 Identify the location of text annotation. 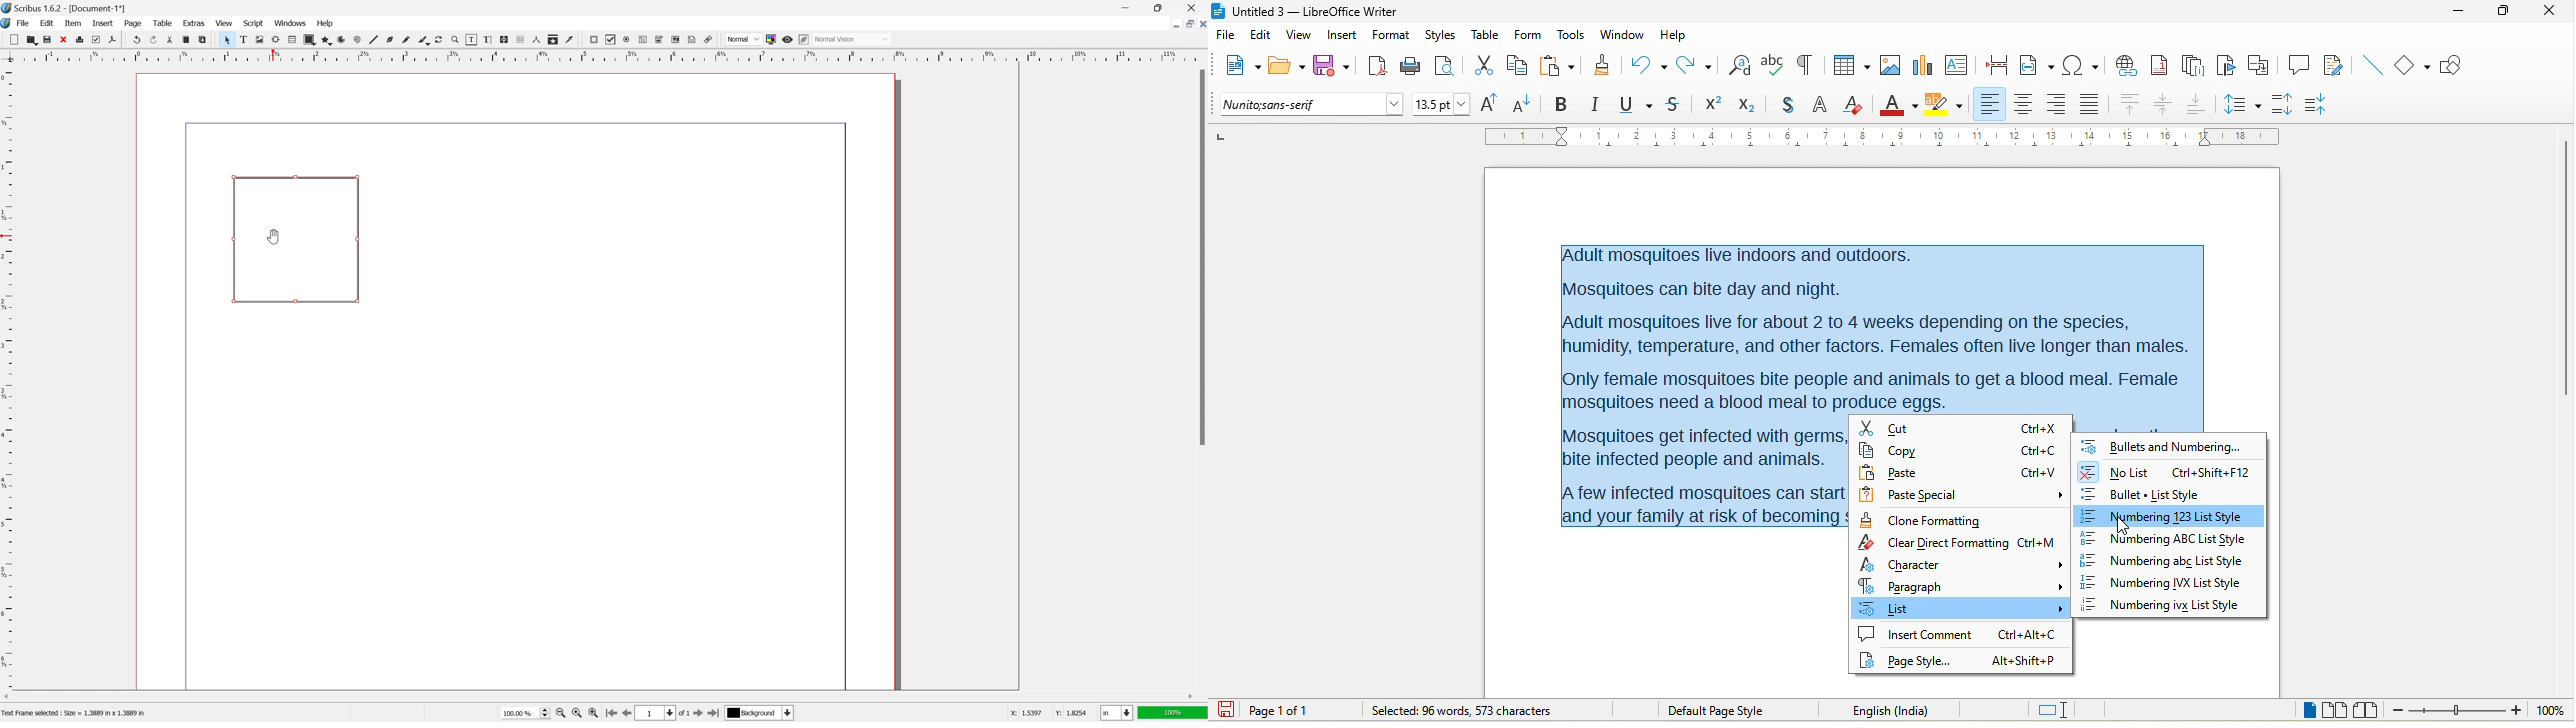
(693, 39).